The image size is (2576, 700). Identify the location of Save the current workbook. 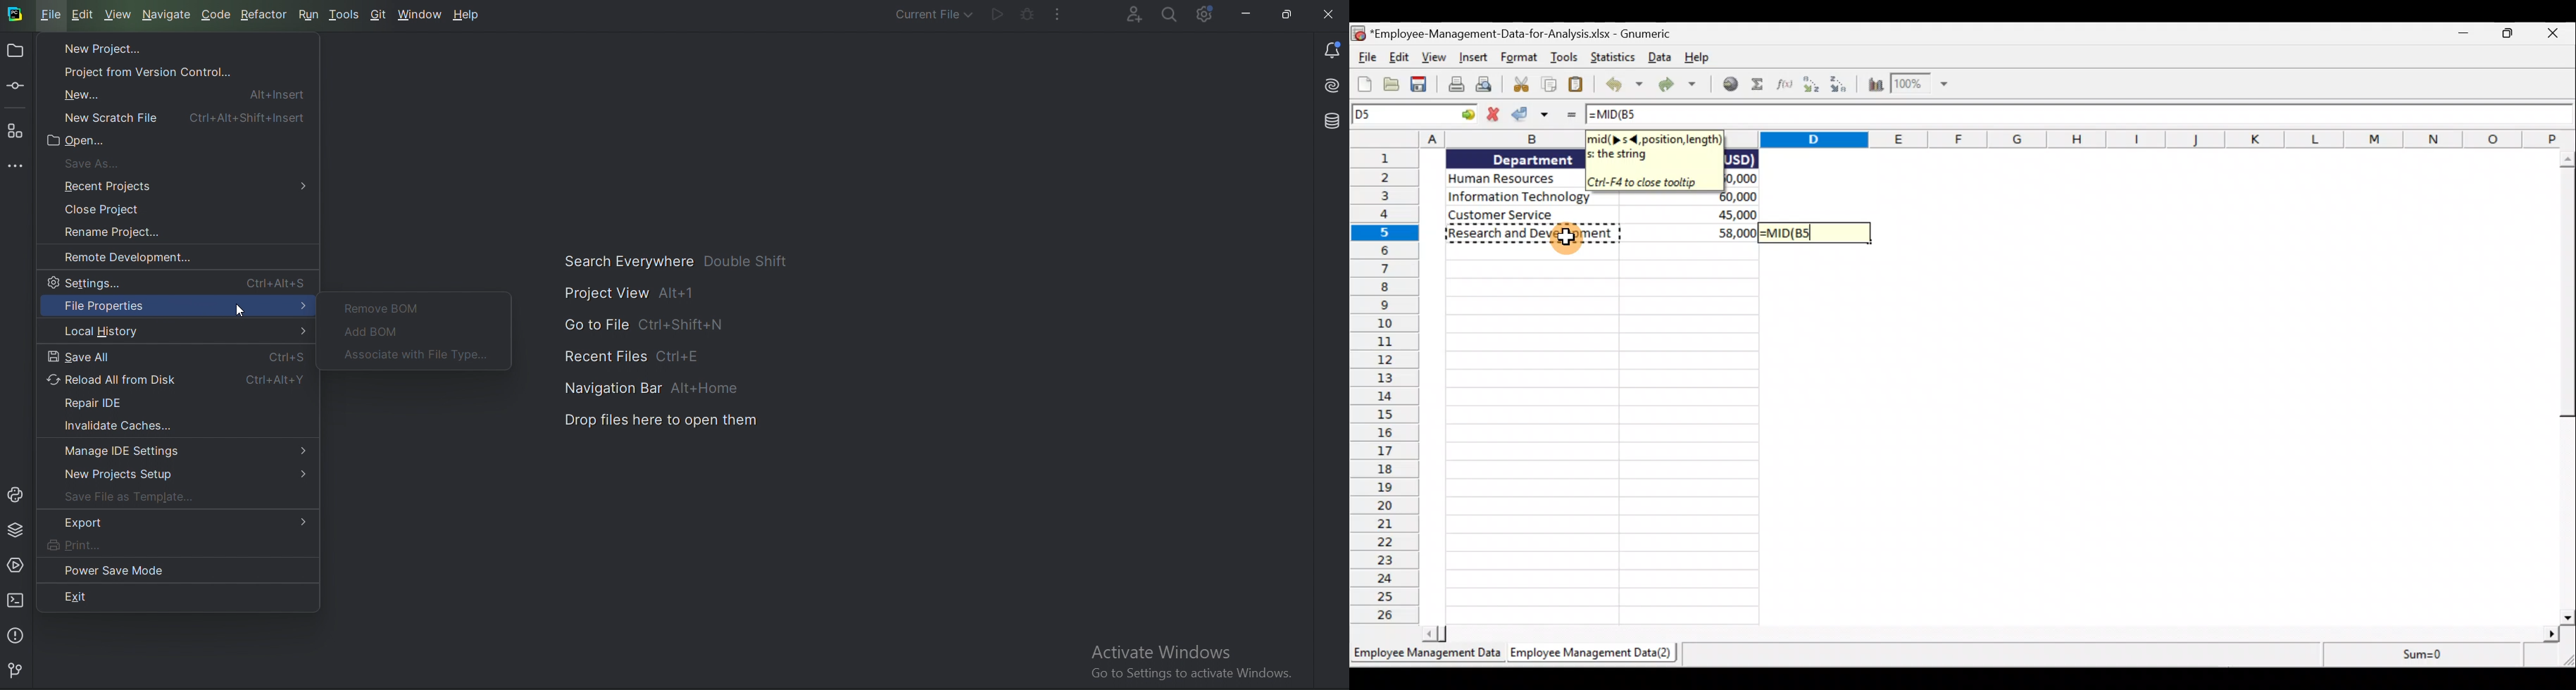
(1418, 83).